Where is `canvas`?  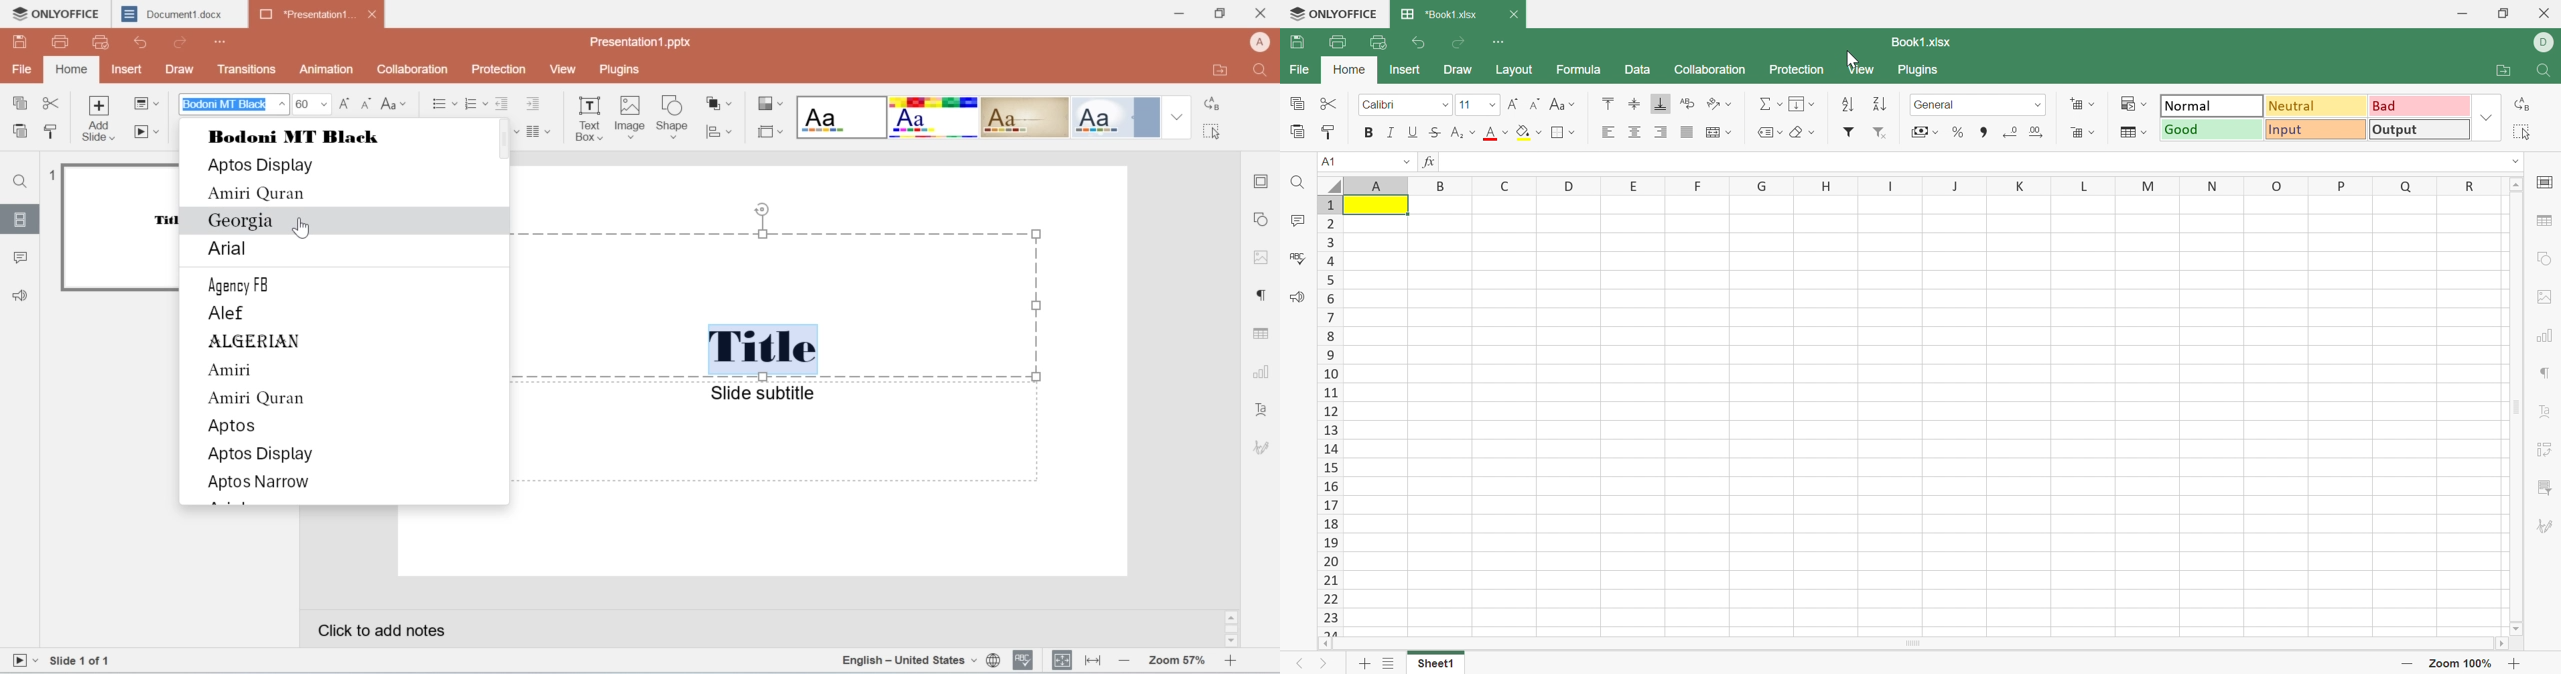 canvas is located at coordinates (818, 372).